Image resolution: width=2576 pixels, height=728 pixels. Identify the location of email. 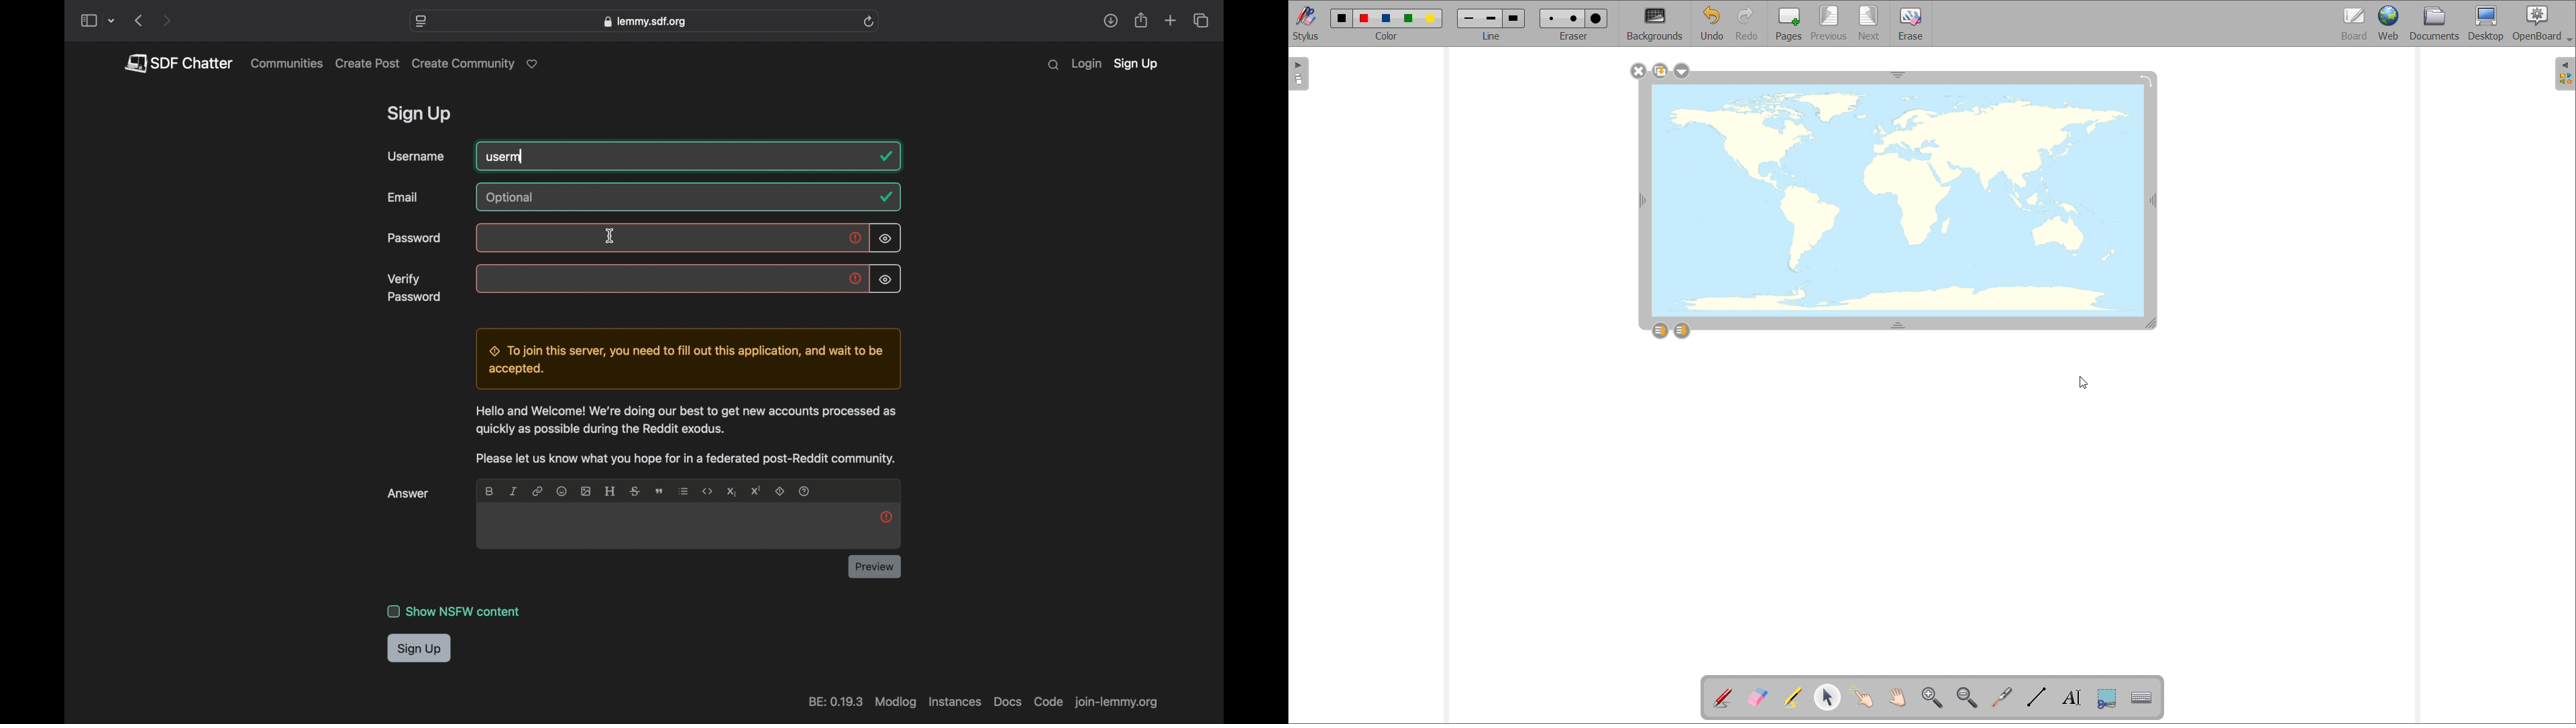
(404, 197).